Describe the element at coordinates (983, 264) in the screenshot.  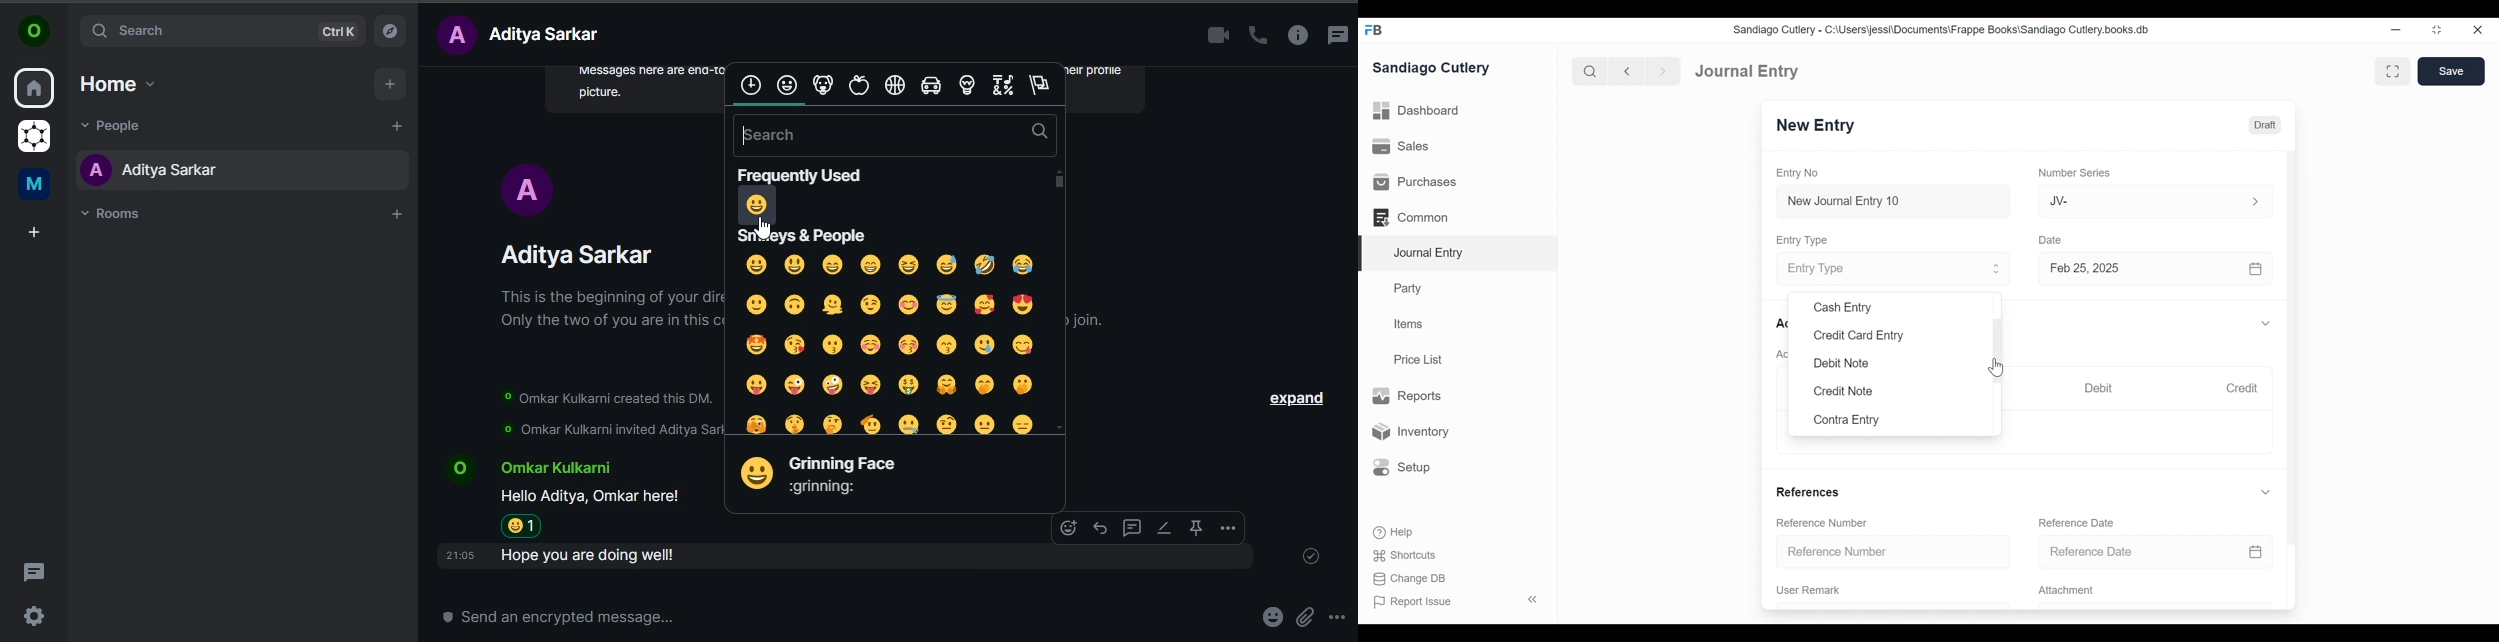
I see `laughing` at that location.